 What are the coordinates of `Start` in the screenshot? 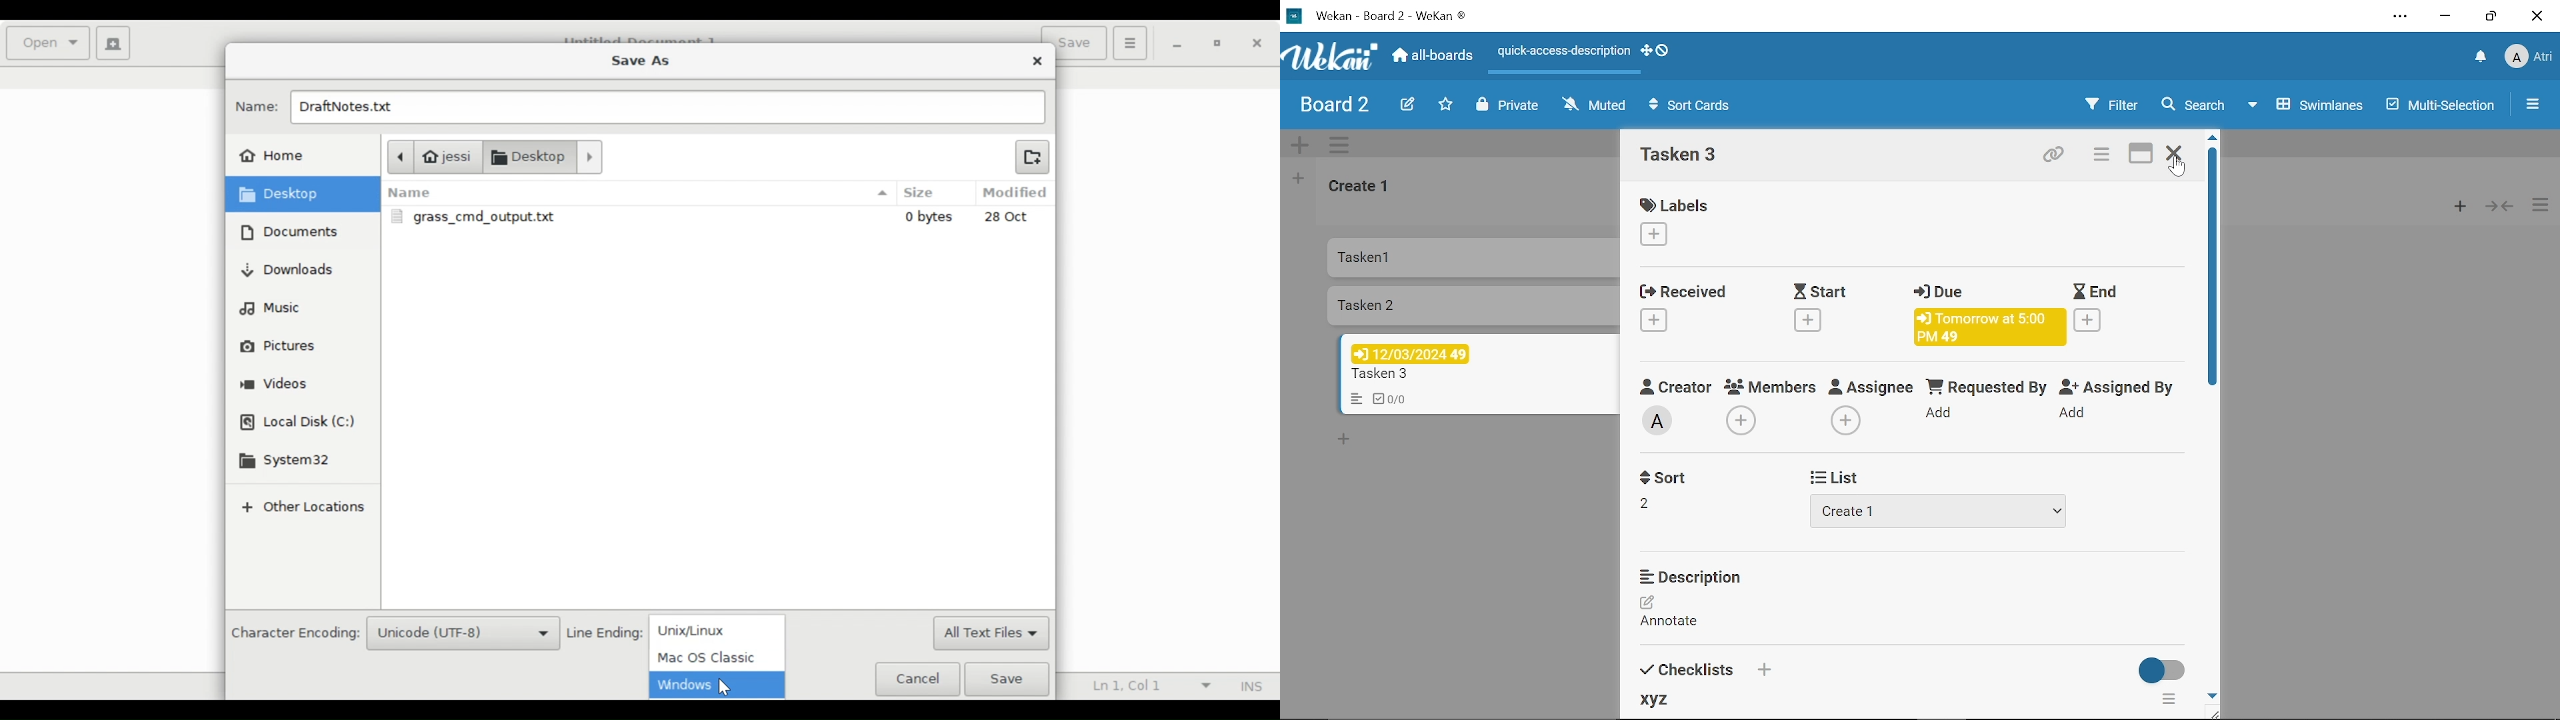 It's located at (1824, 291).